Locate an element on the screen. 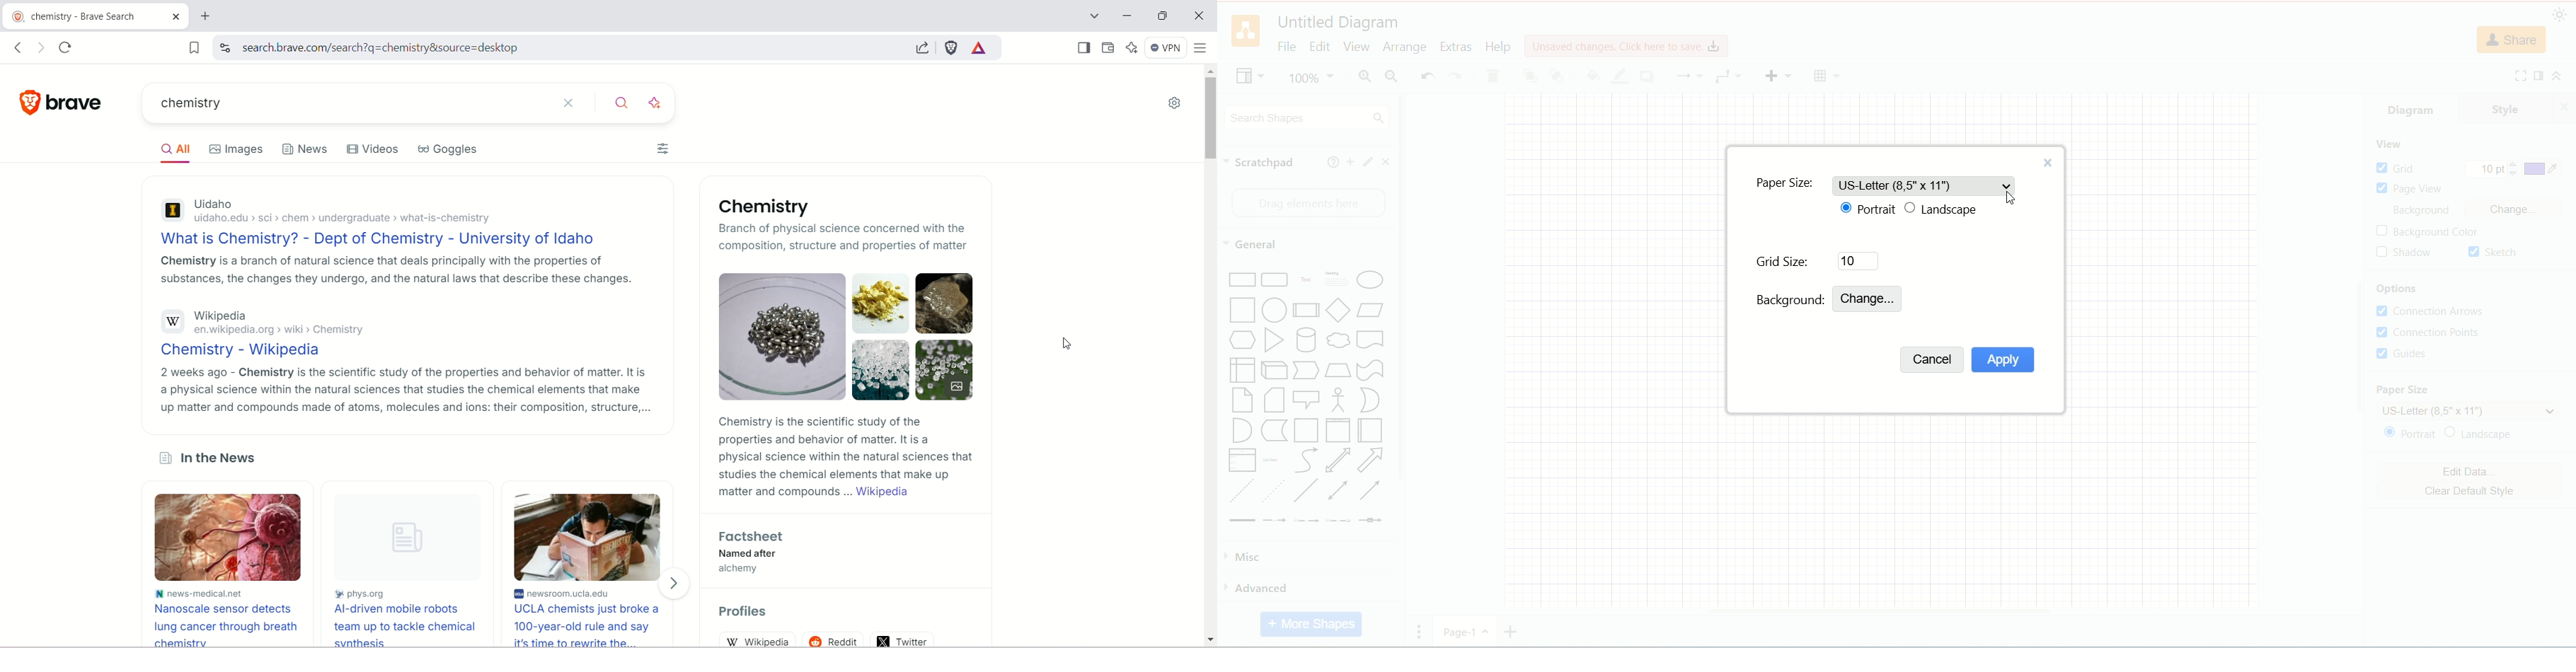  vertical scroll bar is located at coordinates (1401, 370).